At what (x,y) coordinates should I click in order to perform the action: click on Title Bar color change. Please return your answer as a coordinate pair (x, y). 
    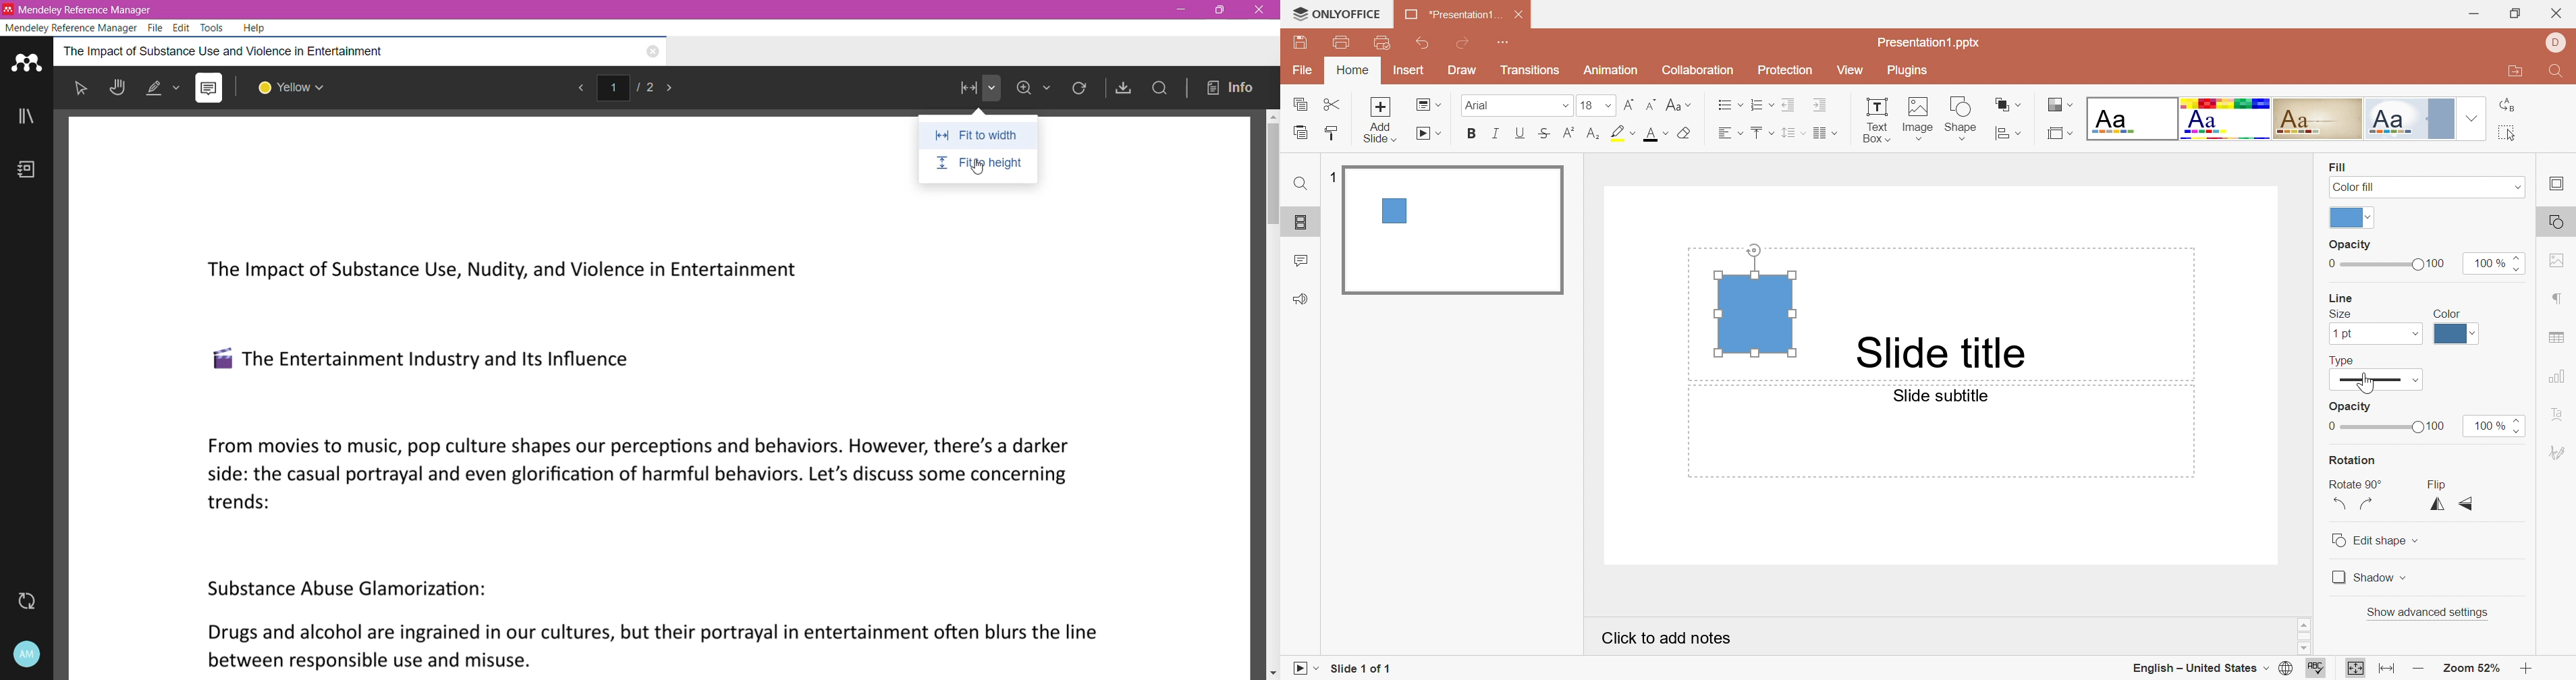
    Looking at the image, I should click on (714, 10).